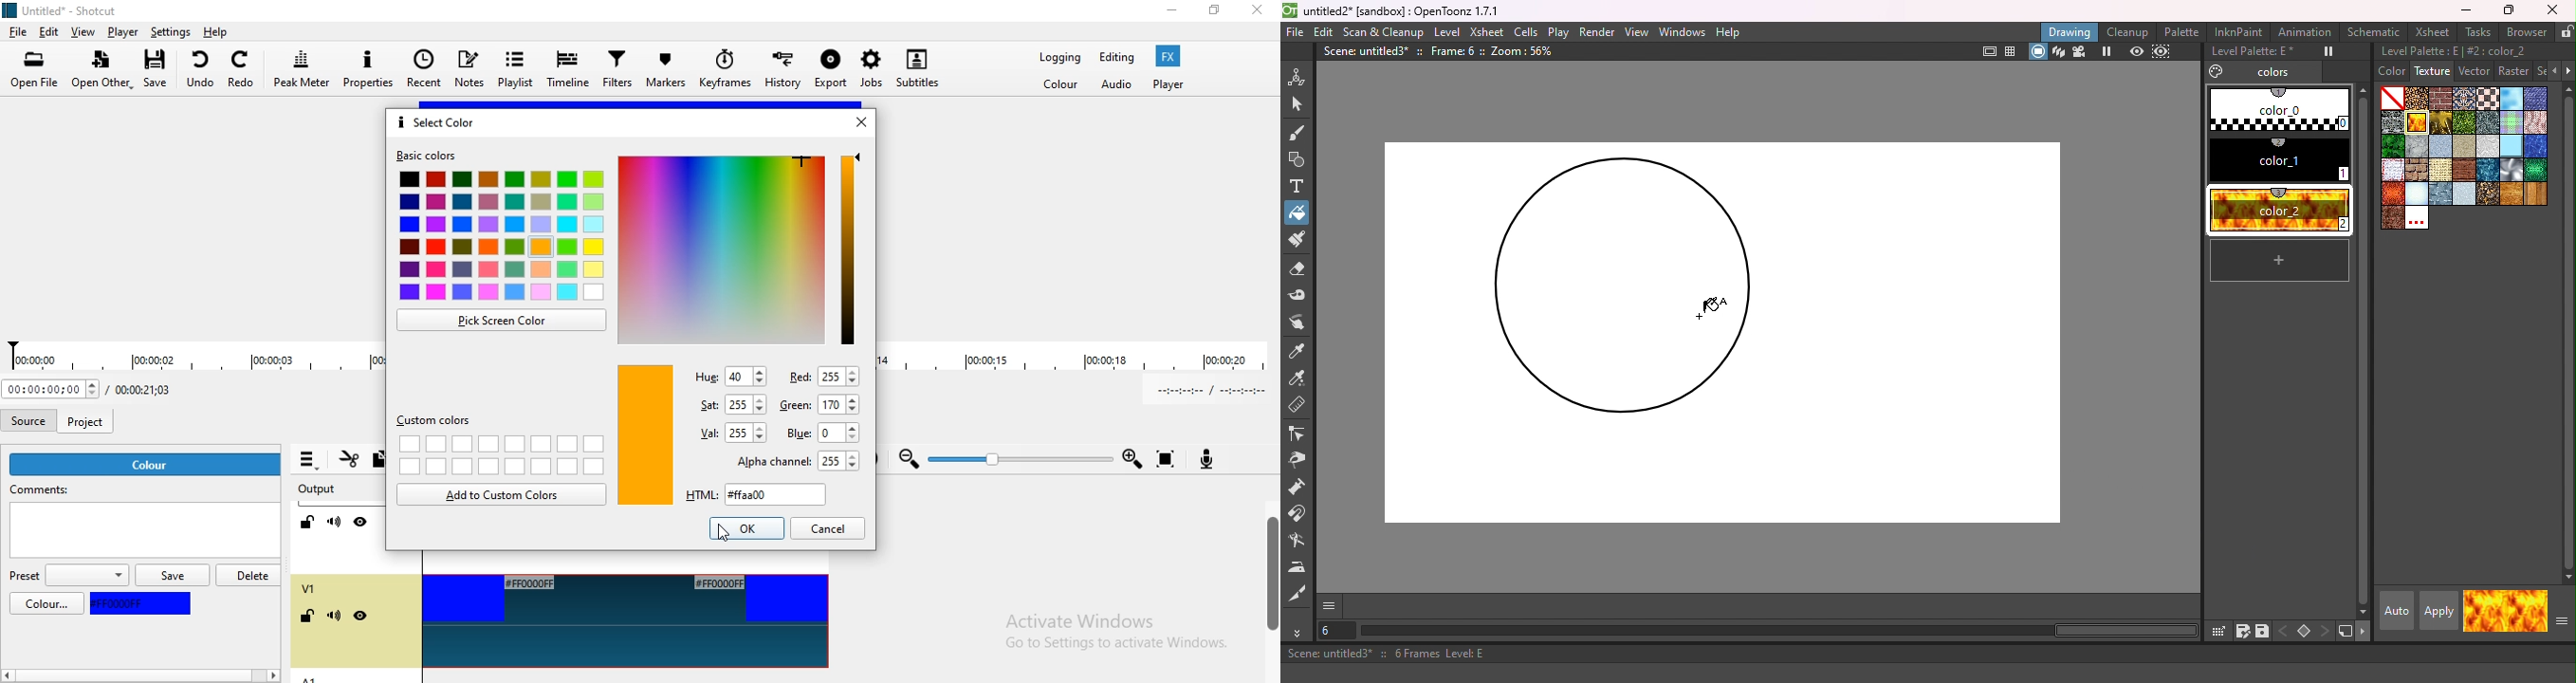  What do you see at coordinates (727, 538) in the screenshot?
I see `cursor` at bounding box center [727, 538].